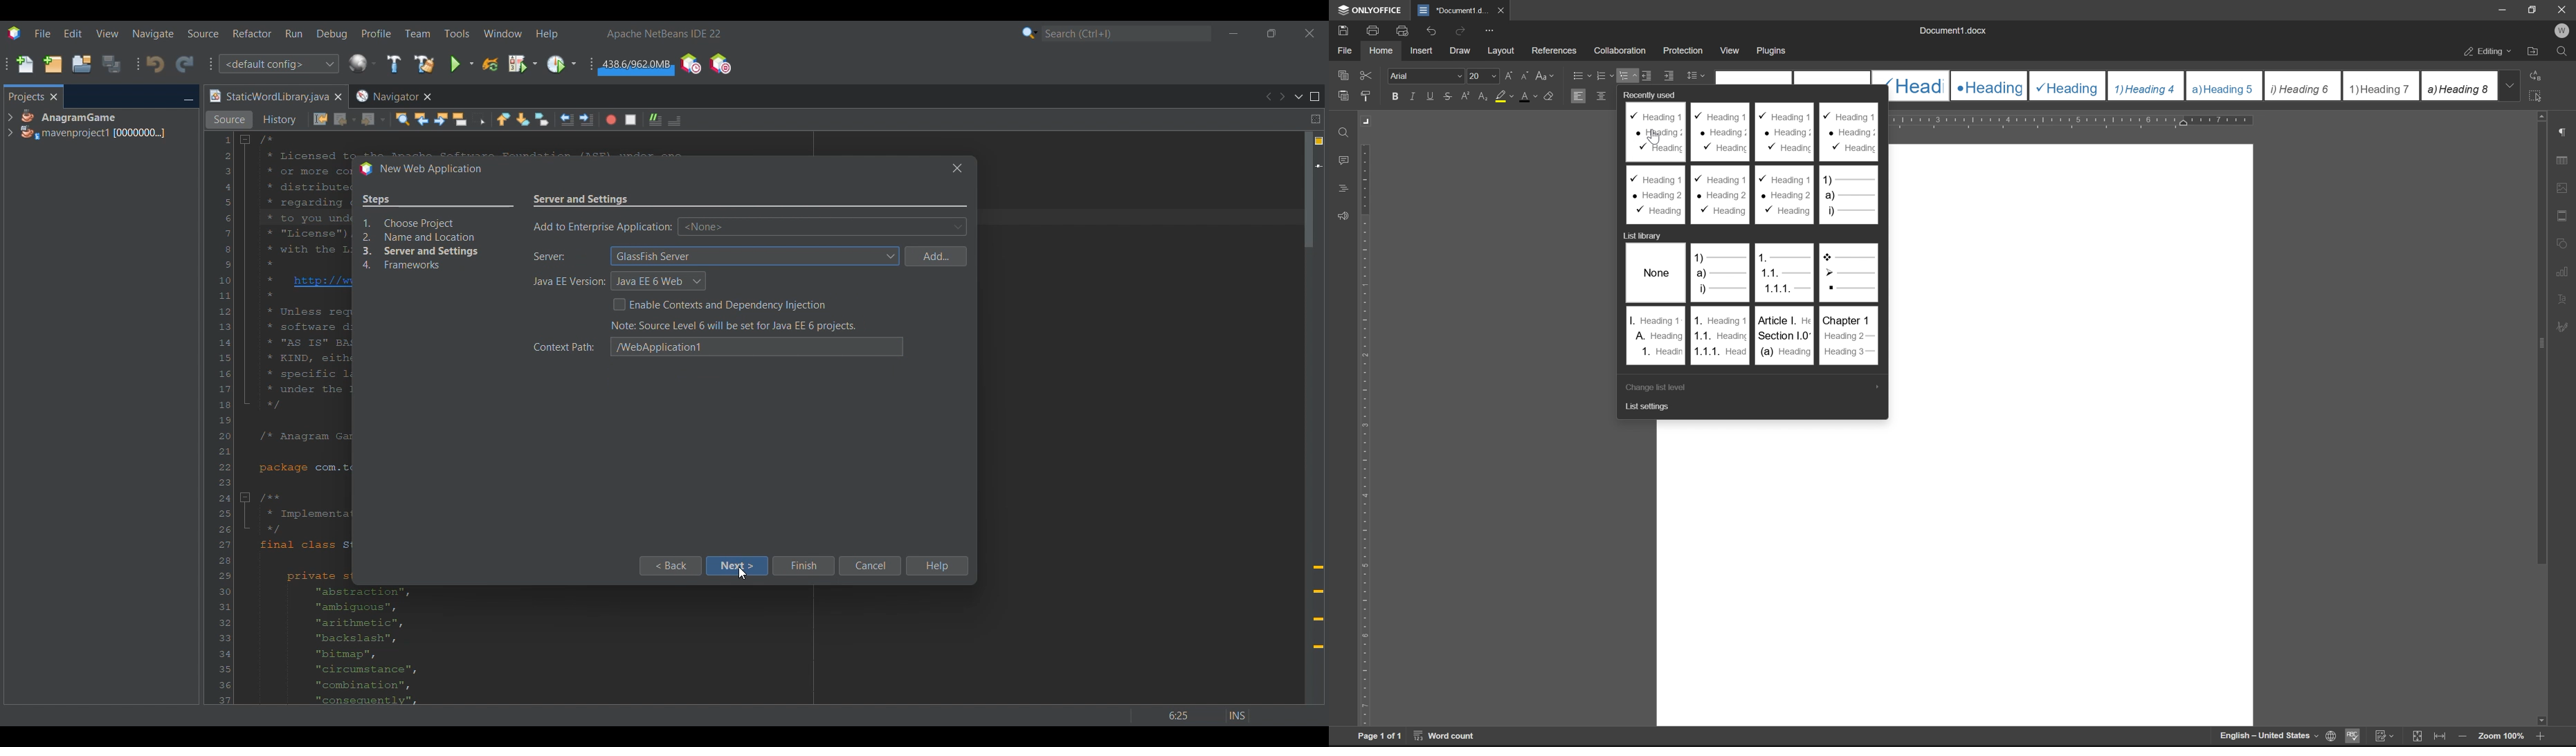 The height and width of the screenshot is (756, 2576). Describe the element at coordinates (2462, 737) in the screenshot. I see `zoom out` at that location.